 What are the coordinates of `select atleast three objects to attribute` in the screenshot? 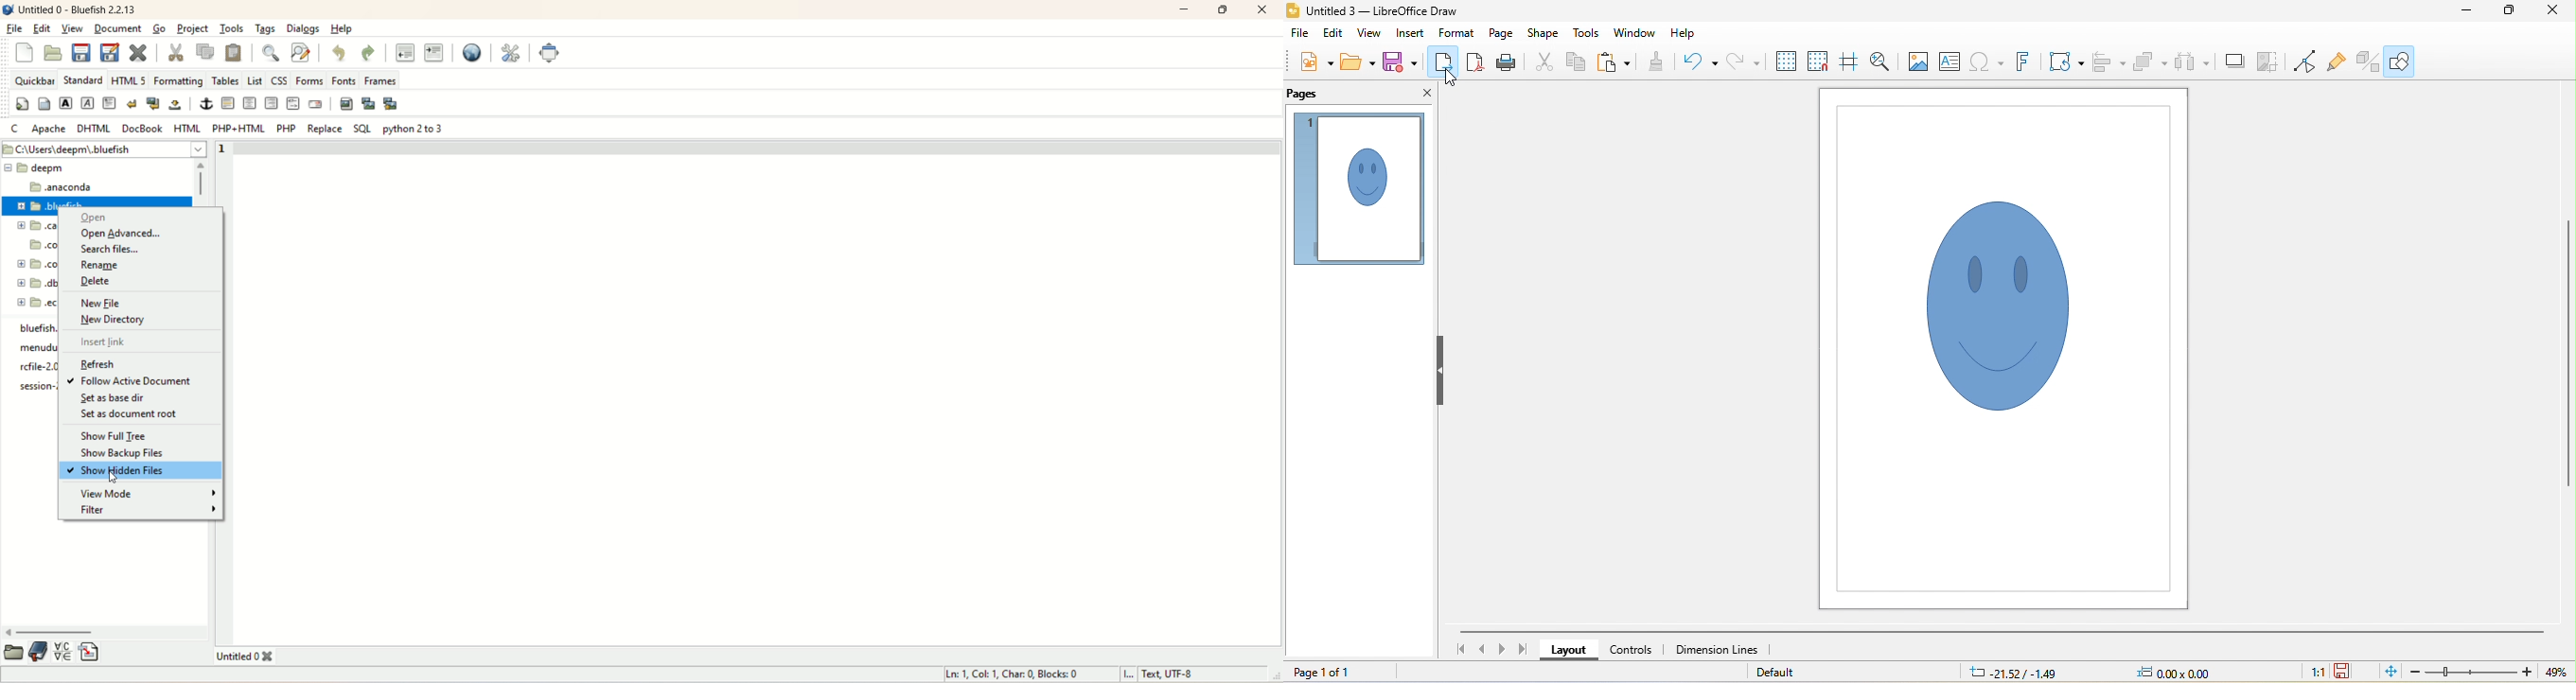 It's located at (2192, 62).